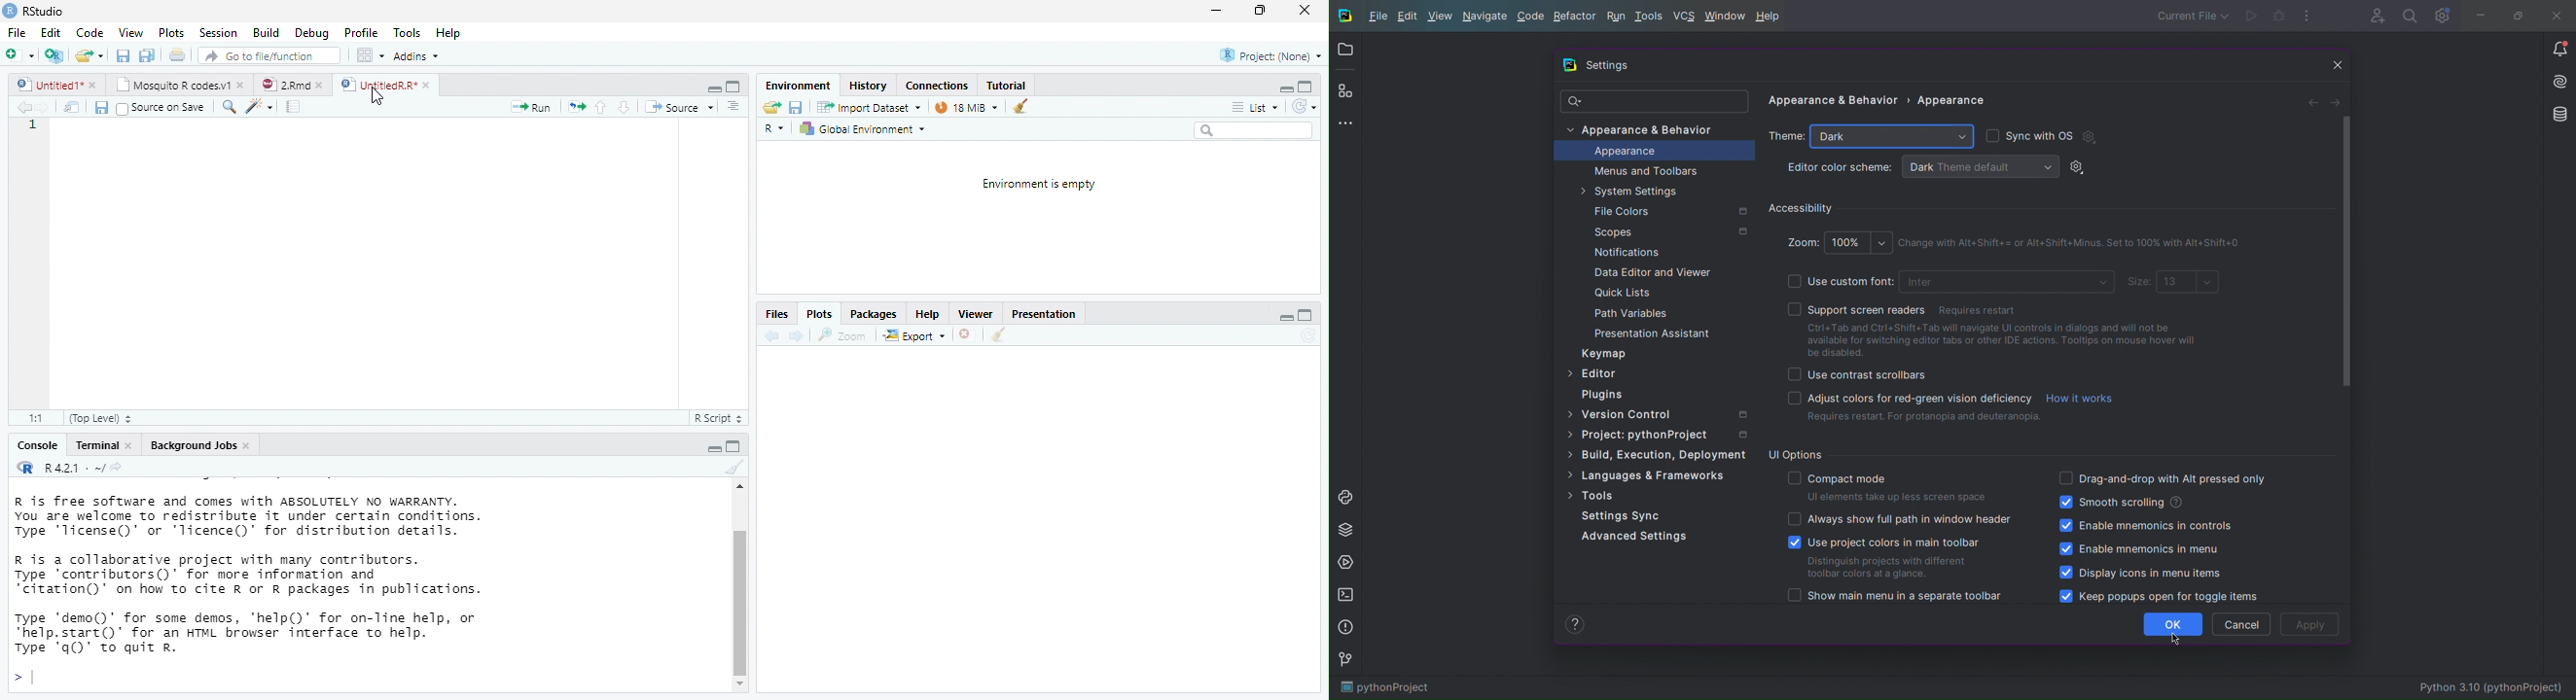 The image size is (2576, 700). I want to click on Plots, so click(817, 316).